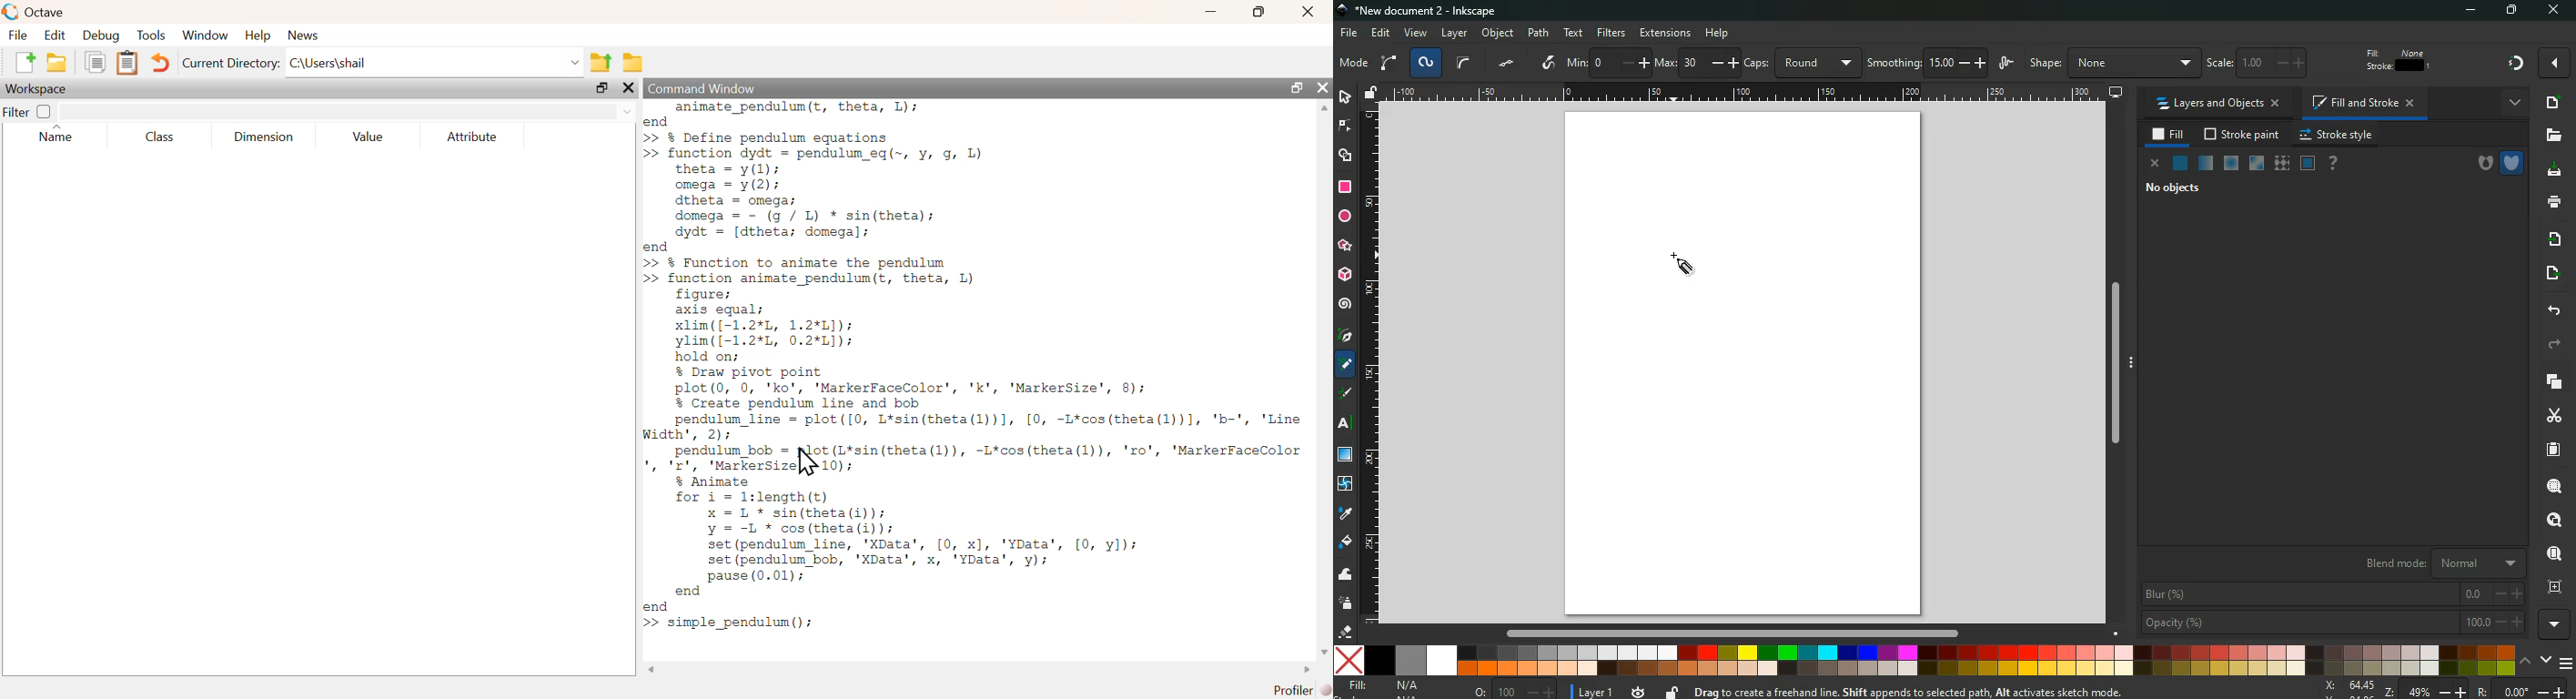 The image size is (2576, 700). Describe the element at coordinates (1952, 691) in the screenshot. I see `message` at that location.